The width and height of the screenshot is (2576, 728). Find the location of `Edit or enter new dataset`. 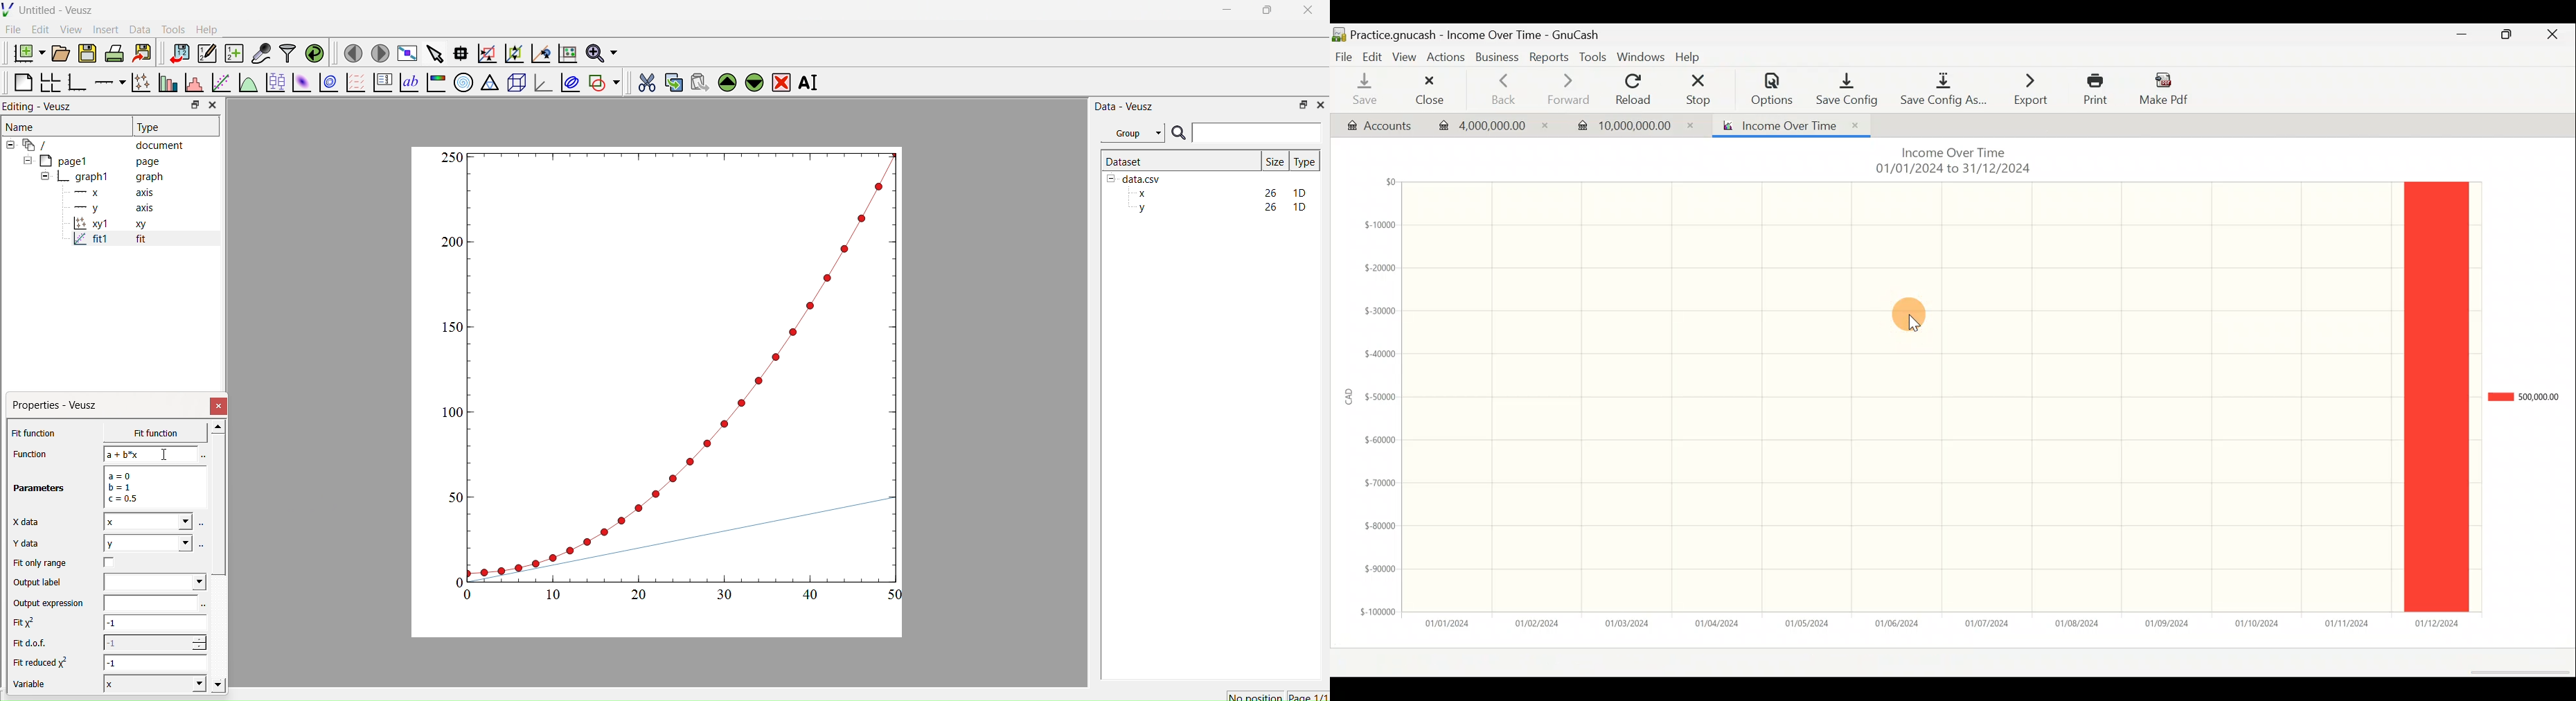

Edit or enter new dataset is located at coordinates (205, 53).